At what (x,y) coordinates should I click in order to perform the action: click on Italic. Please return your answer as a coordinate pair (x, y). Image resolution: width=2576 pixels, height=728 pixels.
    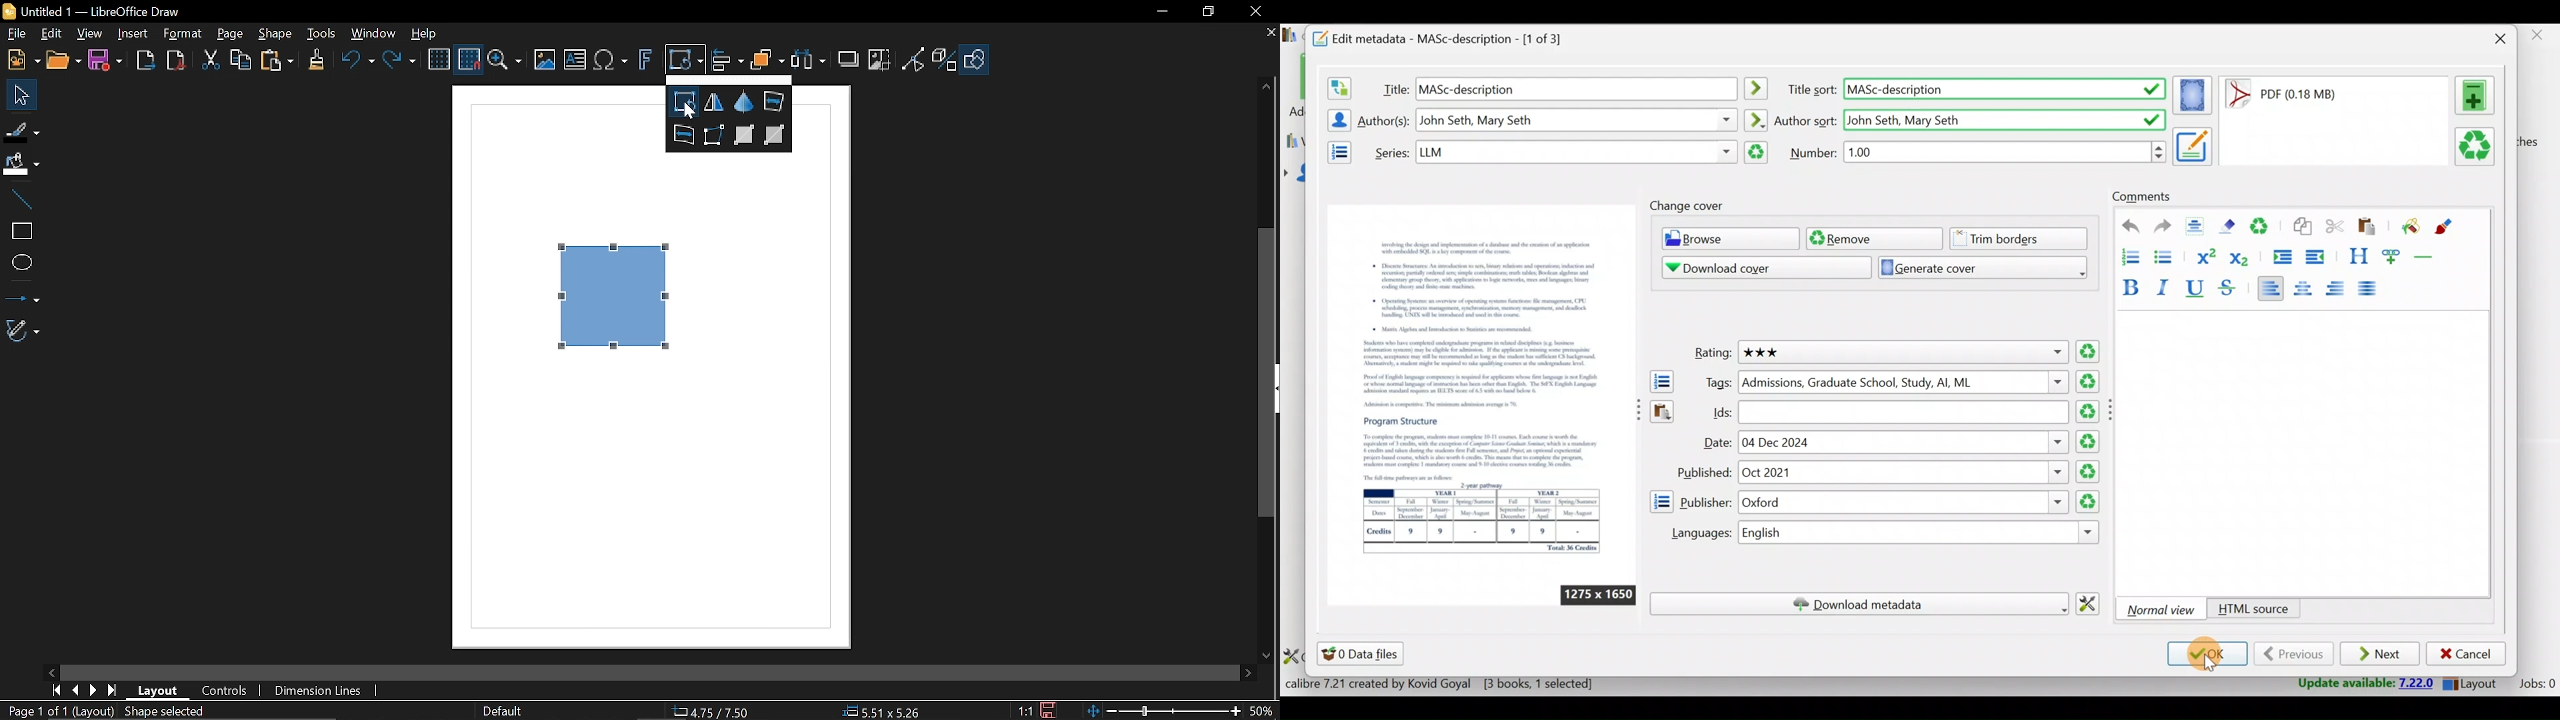
    Looking at the image, I should click on (2166, 287).